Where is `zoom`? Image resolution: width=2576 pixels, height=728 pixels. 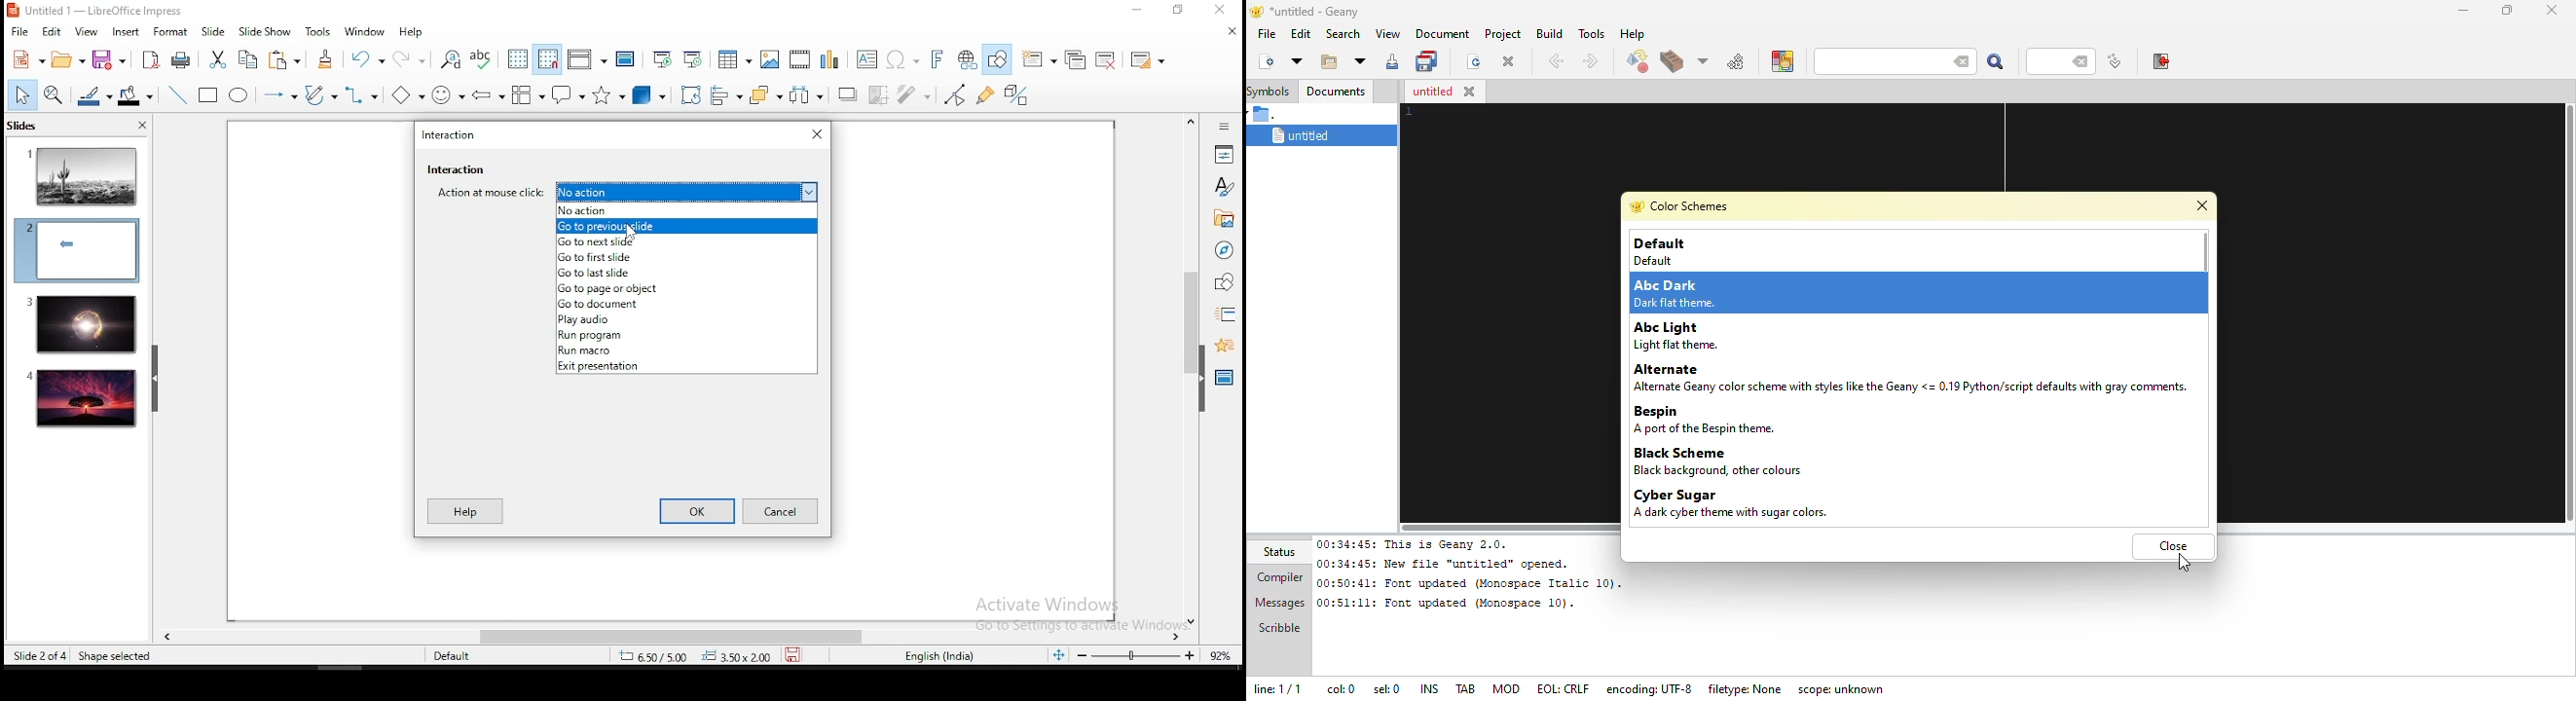 zoom is located at coordinates (1136, 655).